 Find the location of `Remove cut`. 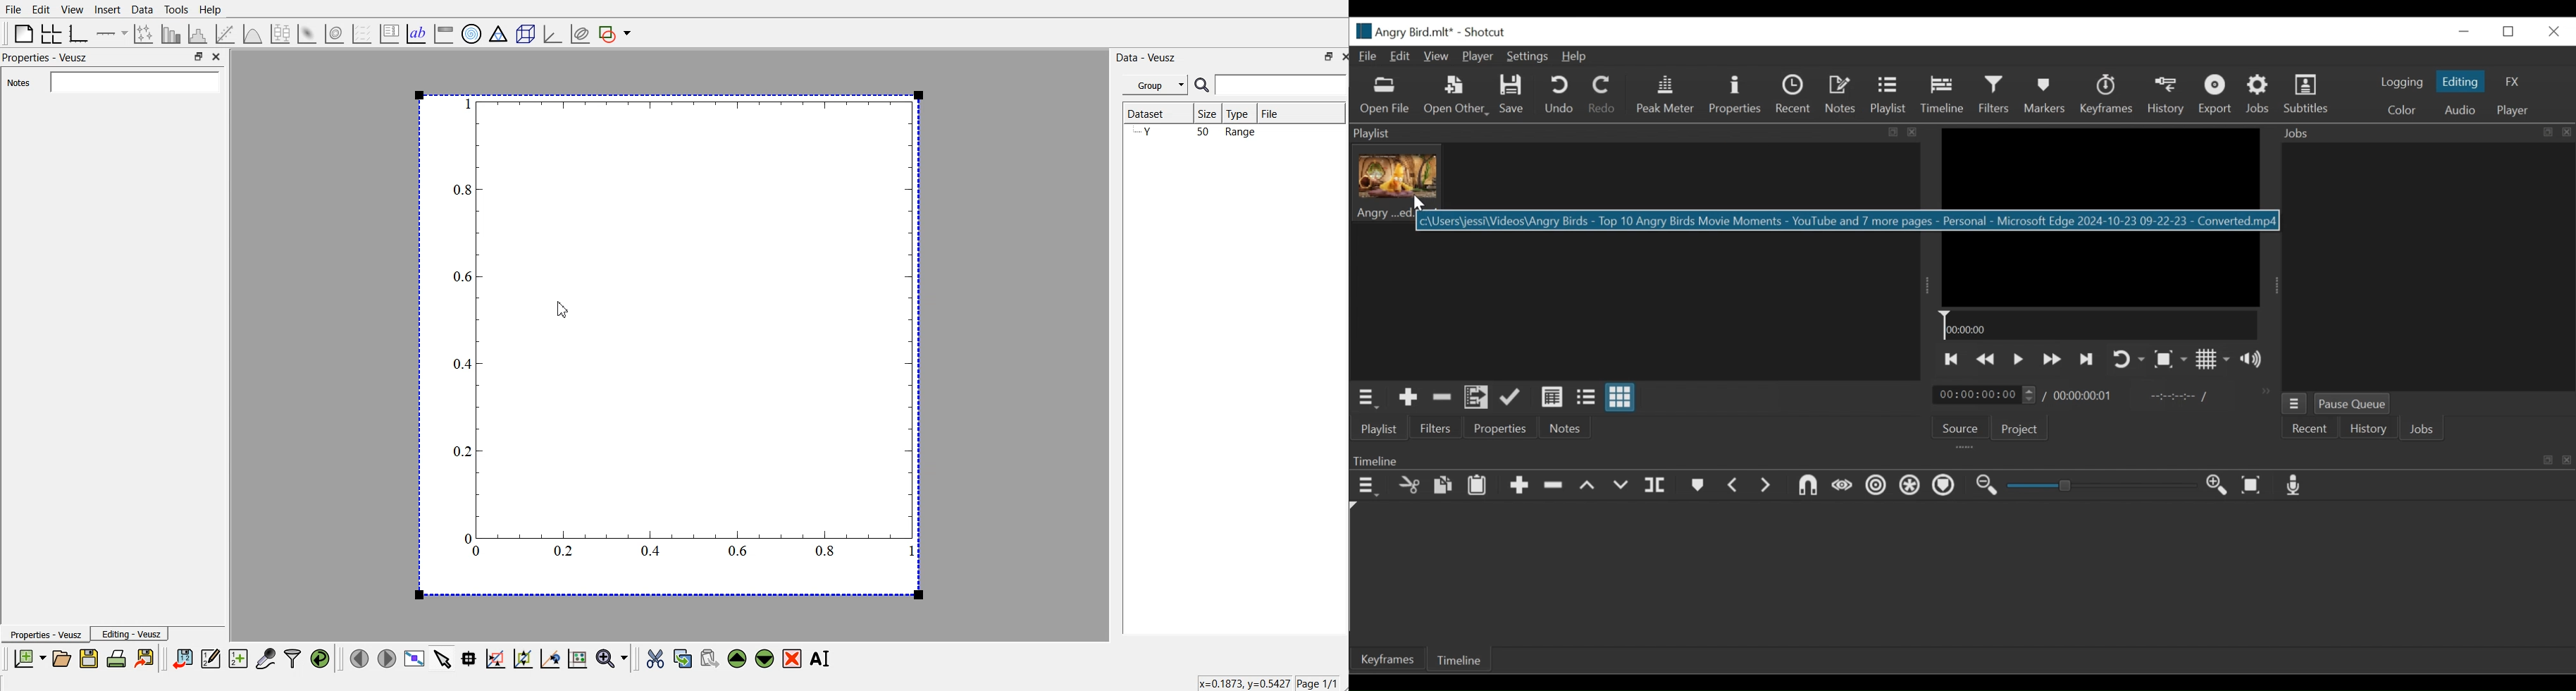

Remove cut is located at coordinates (1440, 397).